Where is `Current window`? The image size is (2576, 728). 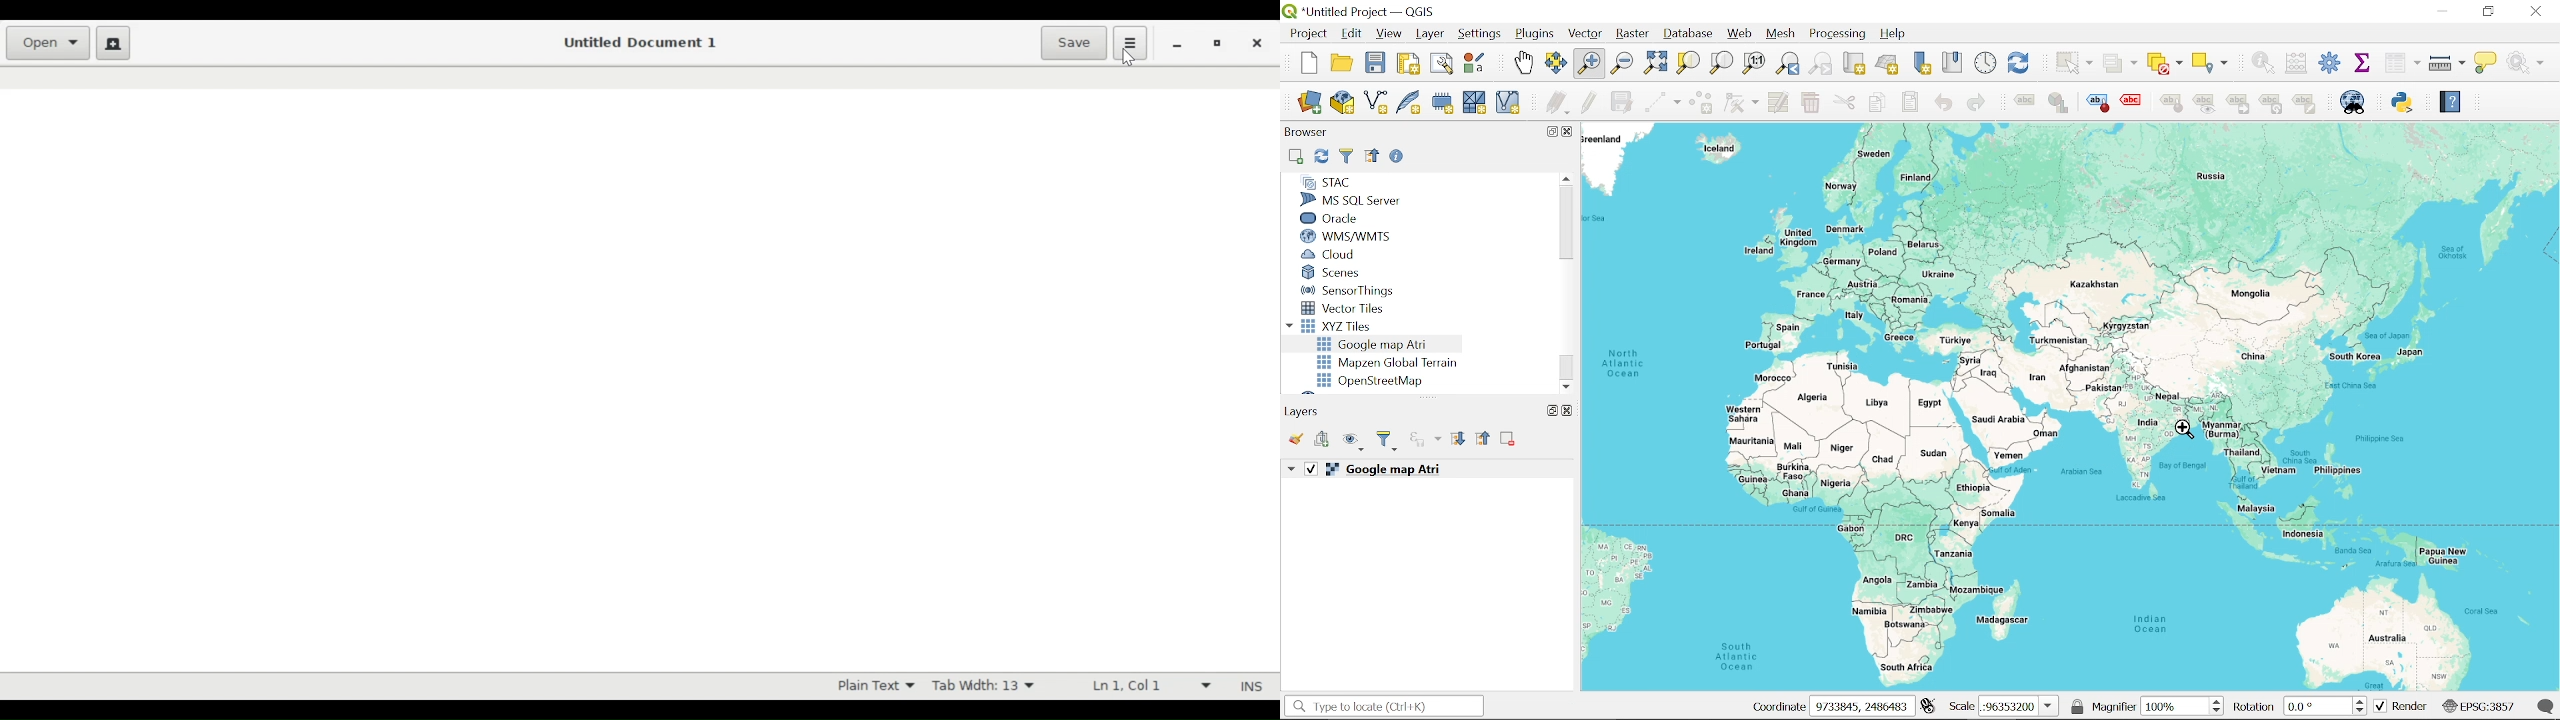
Current window is located at coordinates (1366, 12).